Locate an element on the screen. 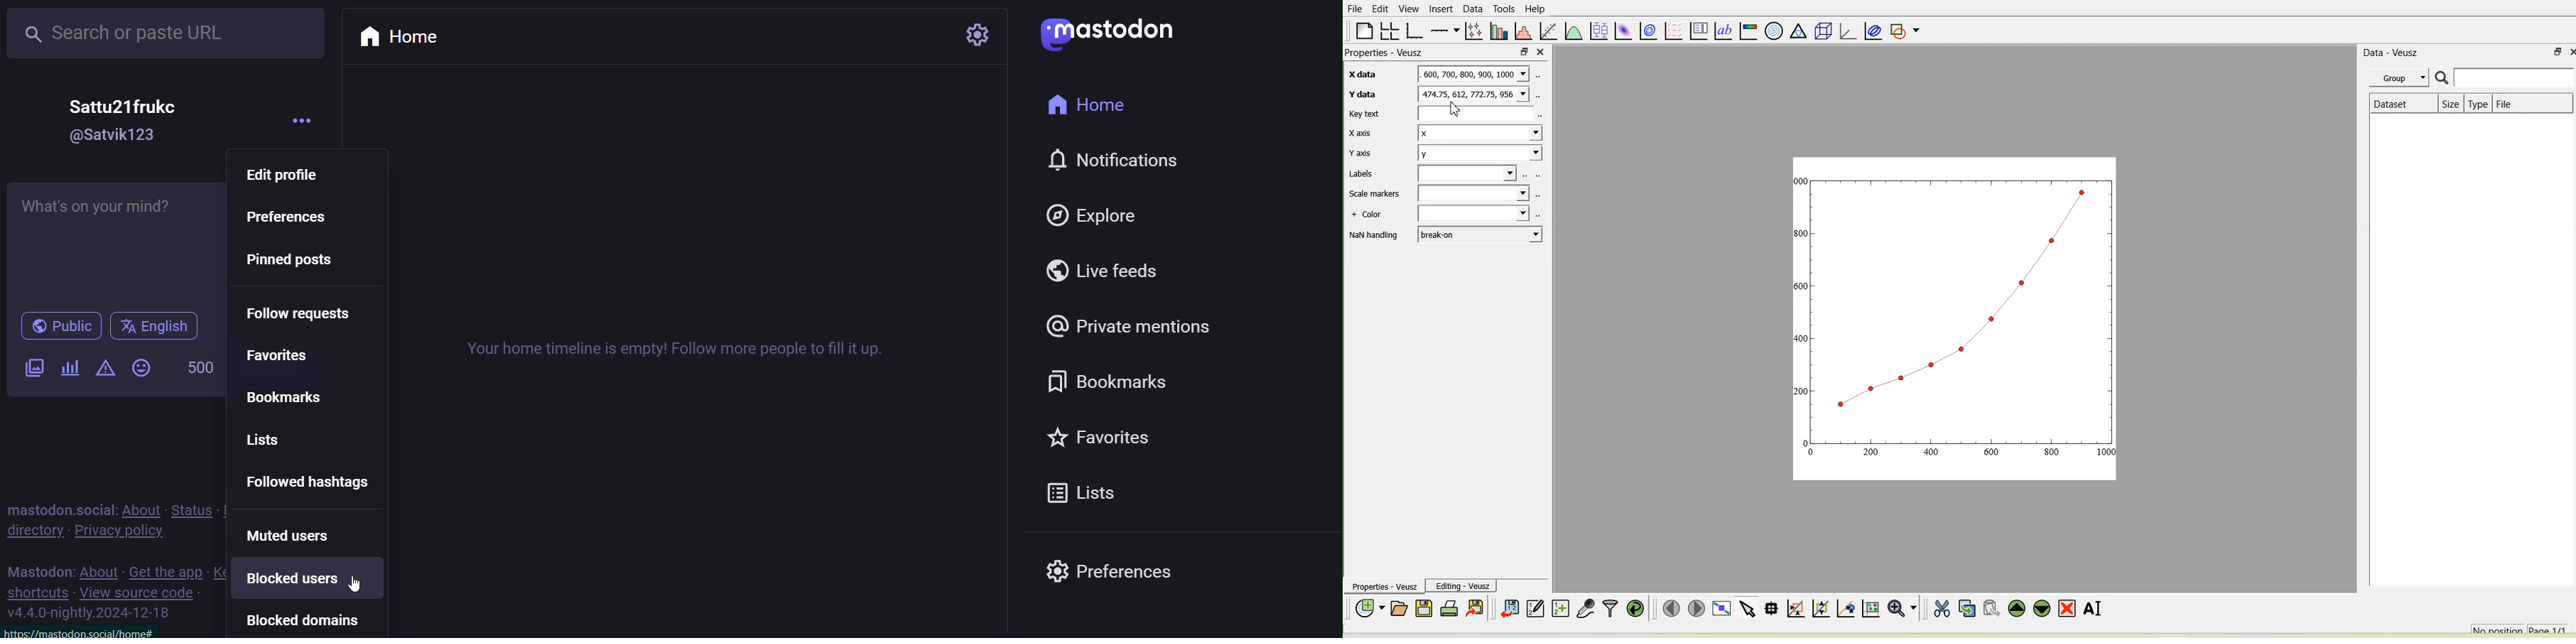 Image resolution: width=2576 pixels, height=644 pixels. V4.4.0-nightly.2024-12-18 is located at coordinates (85, 629).